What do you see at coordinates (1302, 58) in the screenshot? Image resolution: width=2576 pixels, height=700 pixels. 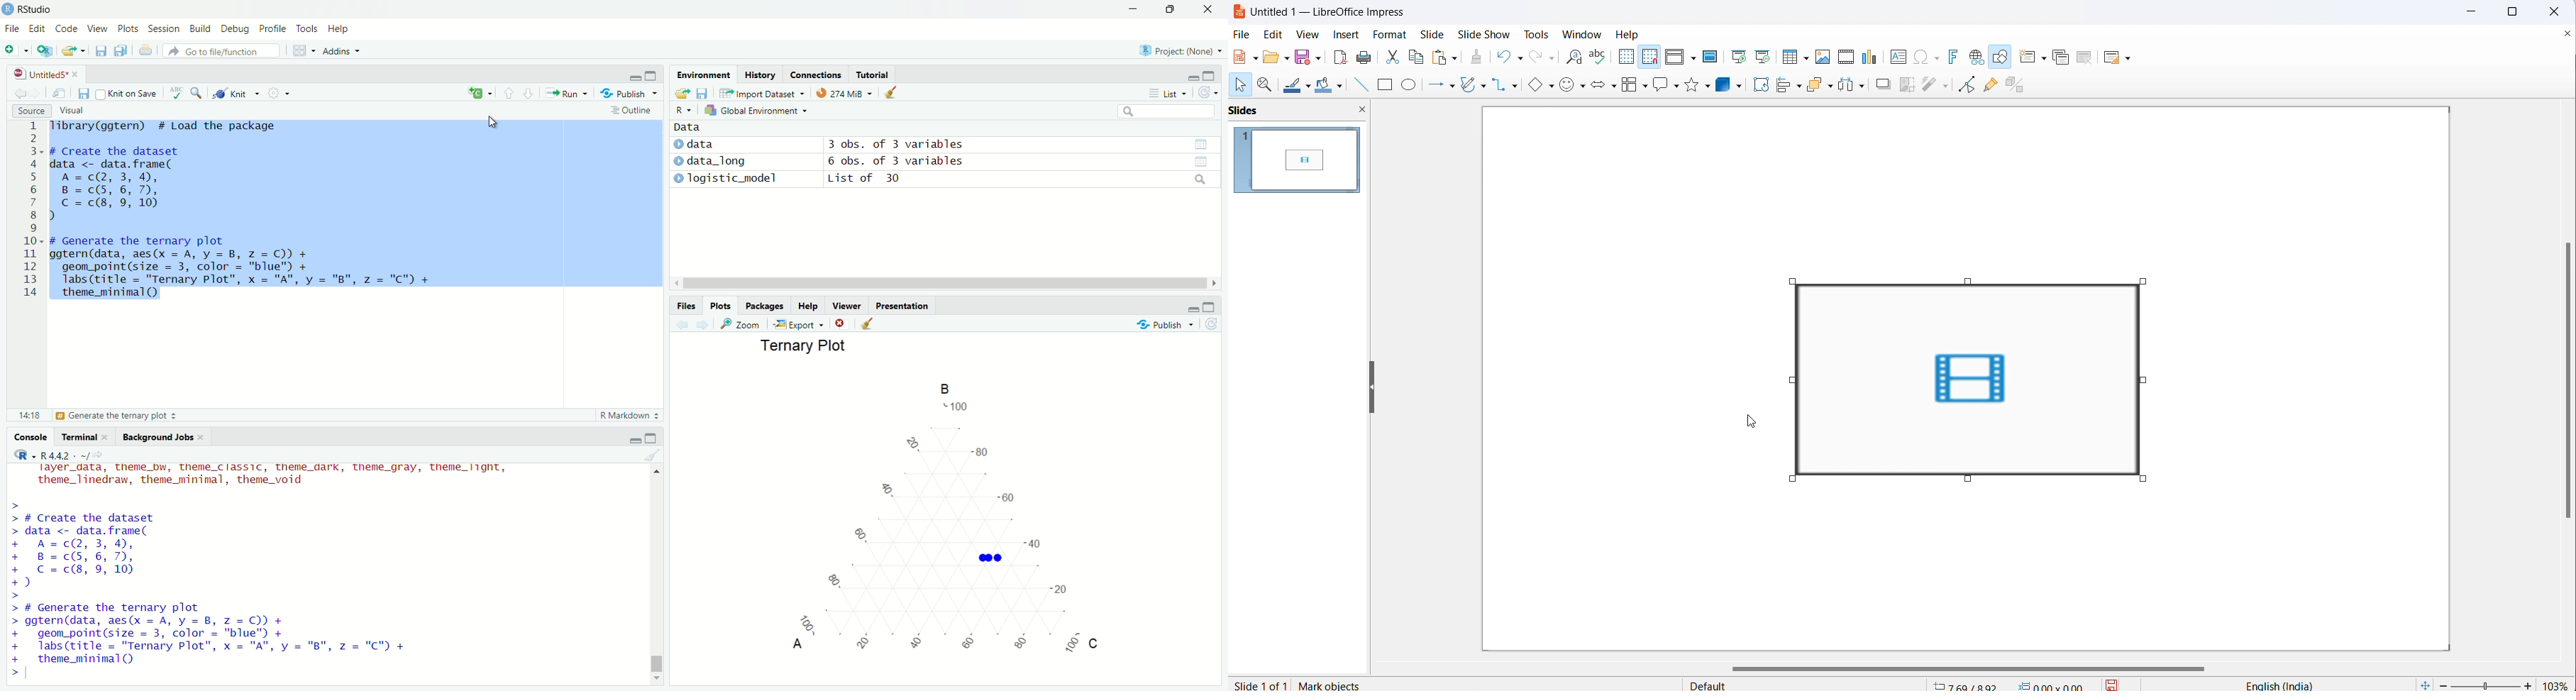 I see `save` at bounding box center [1302, 58].